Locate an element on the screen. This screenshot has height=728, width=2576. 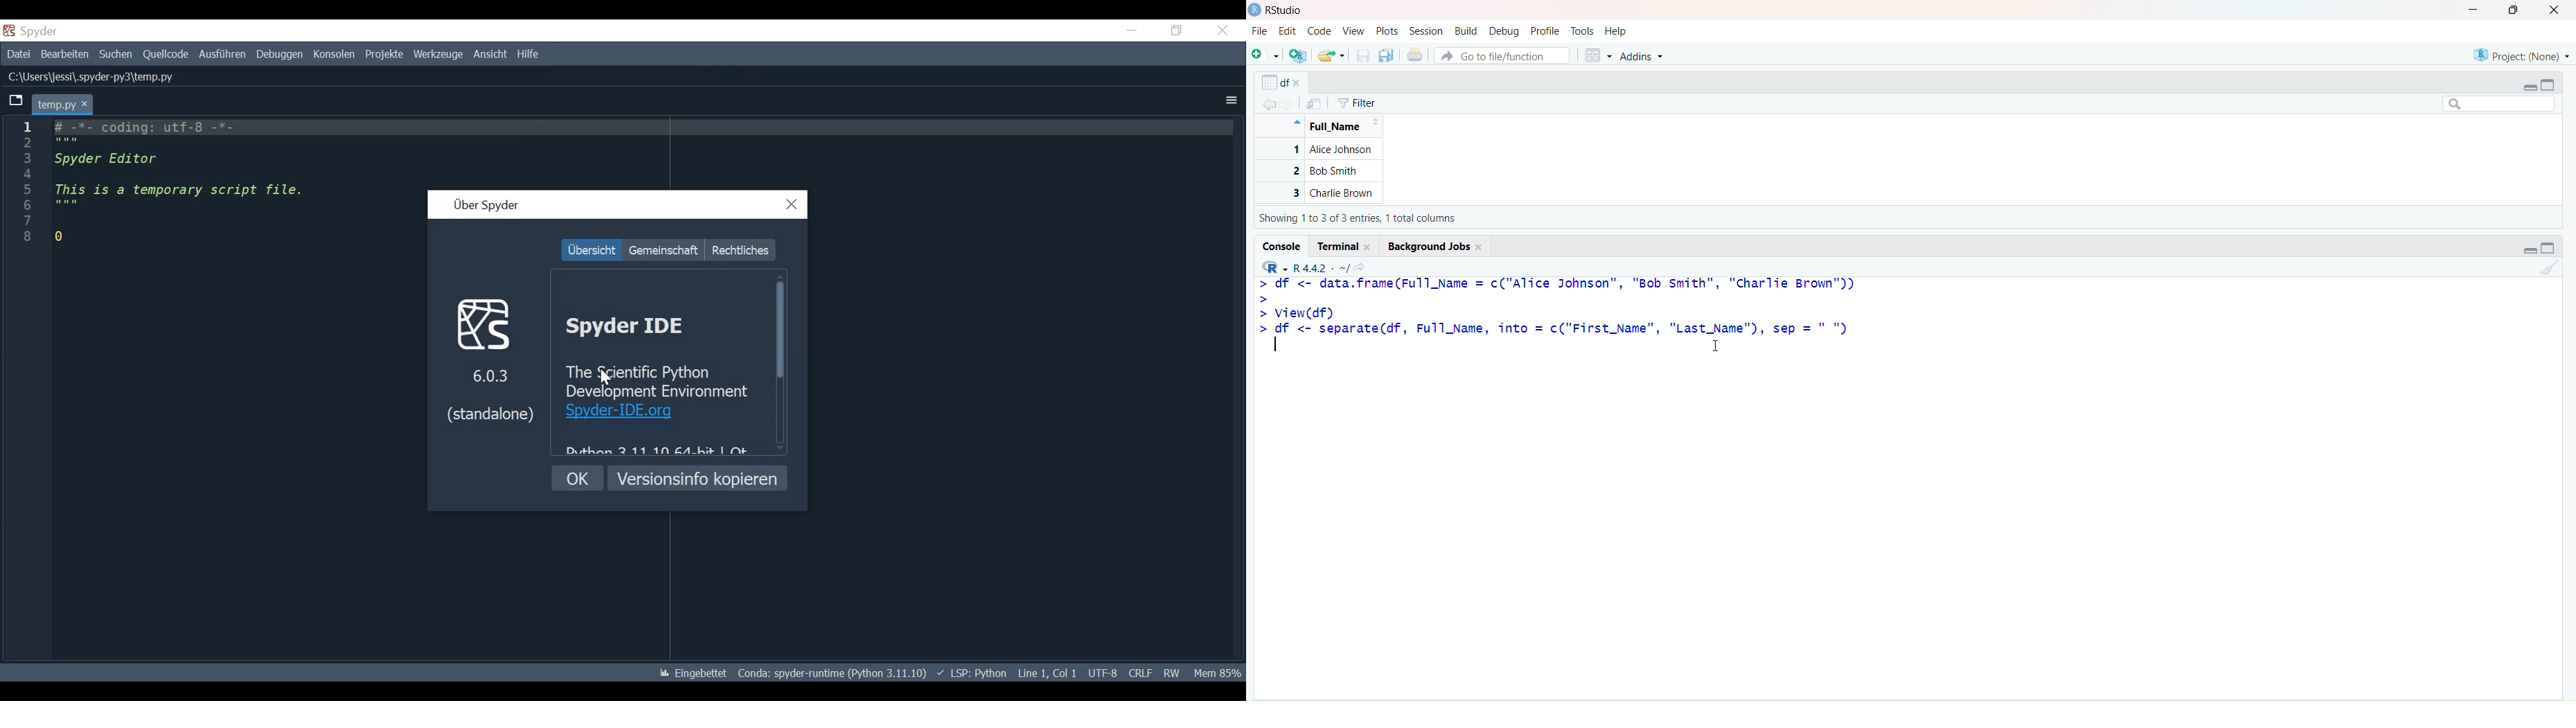
Tools is located at coordinates (1583, 30).